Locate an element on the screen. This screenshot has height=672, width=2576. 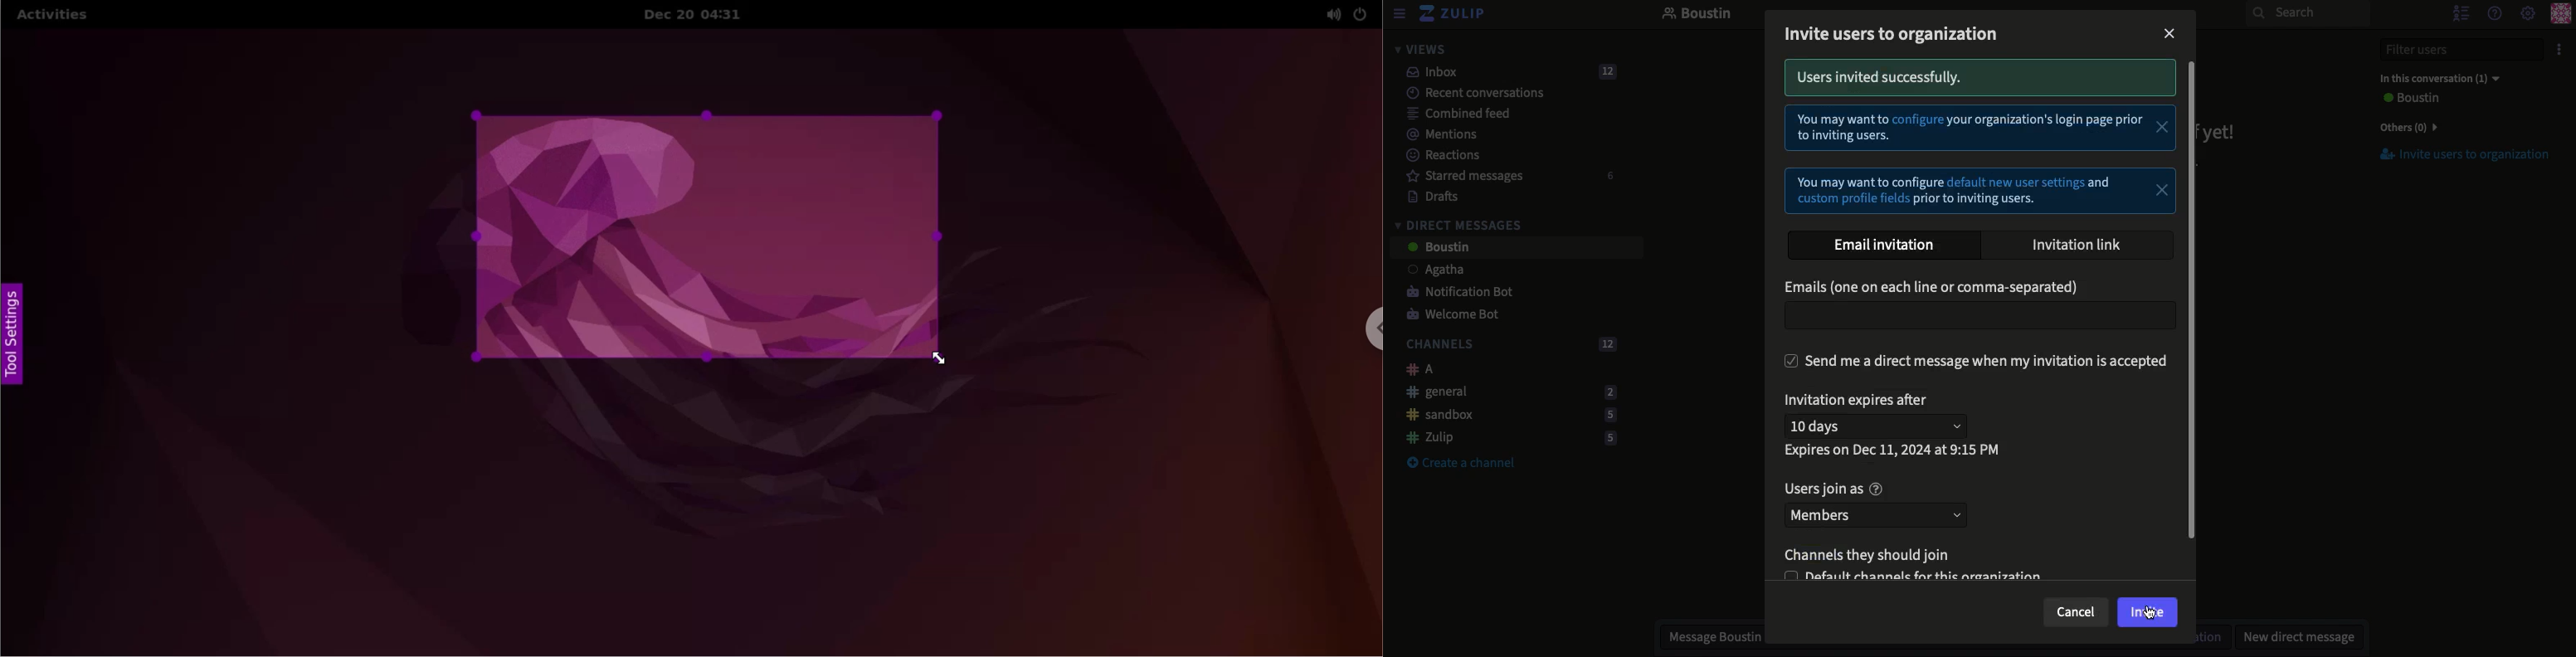
Profile is located at coordinates (2560, 15).